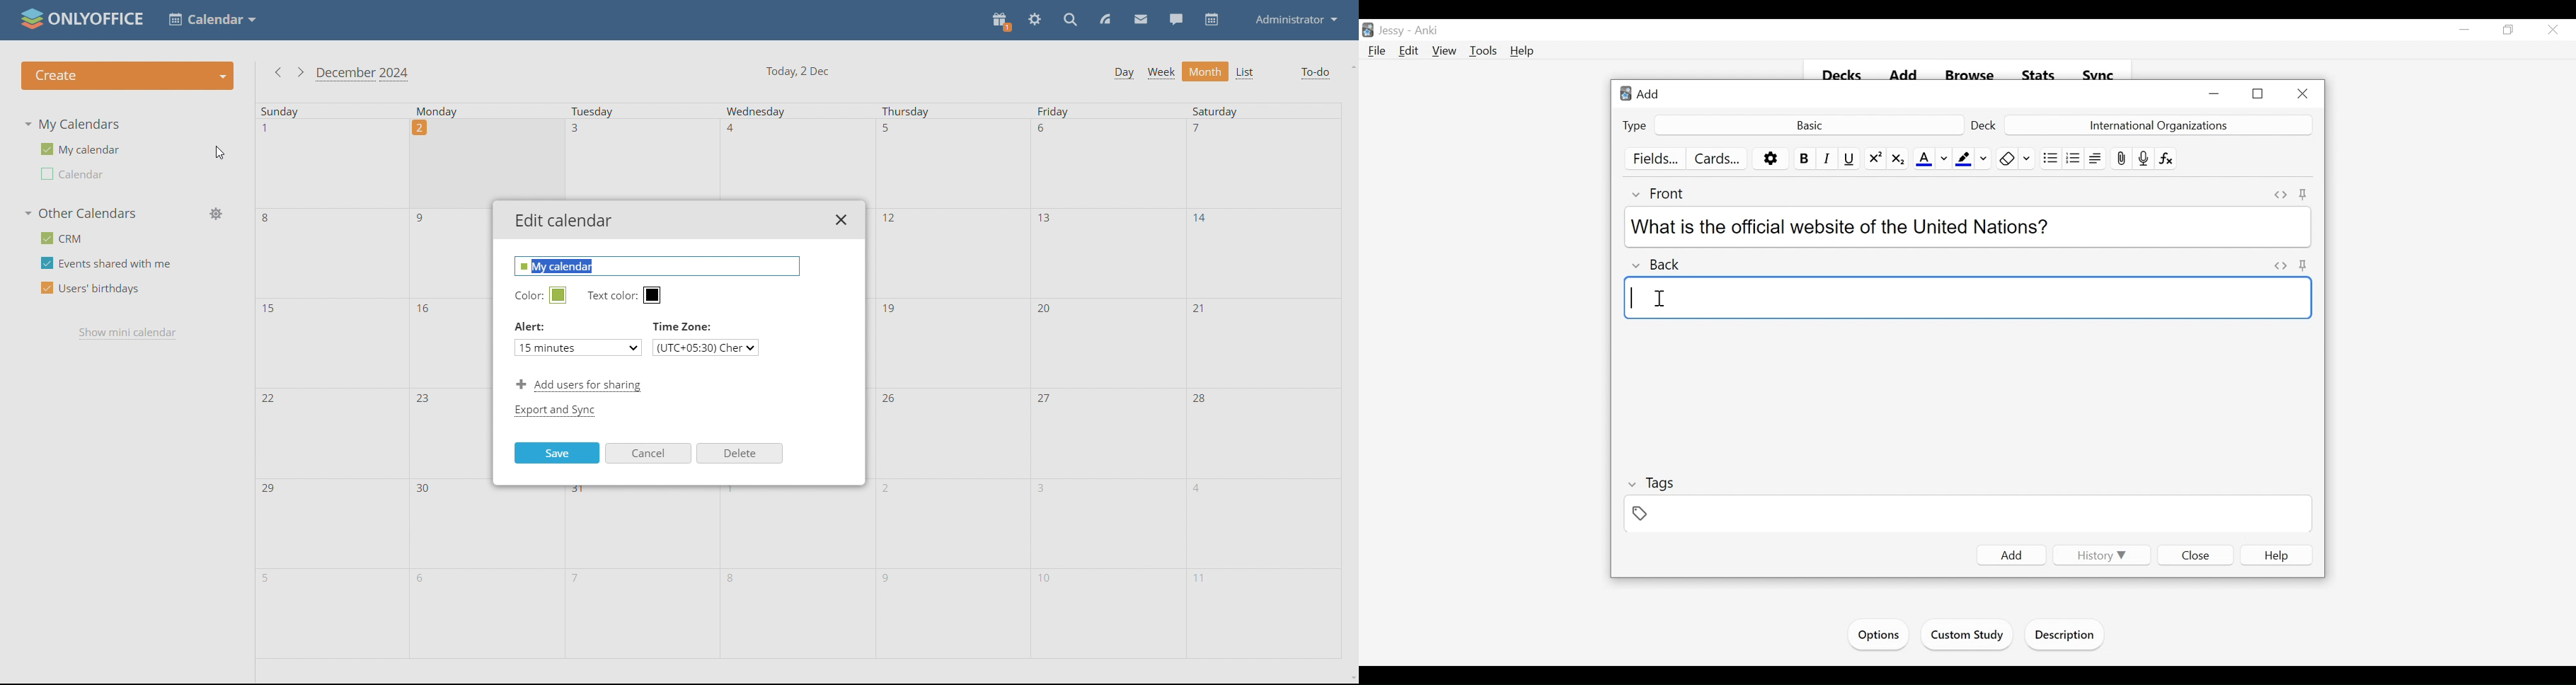 The height and width of the screenshot is (700, 2576). What do you see at coordinates (792, 573) in the screenshot?
I see `wednesday` at bounding box center [792, 573].